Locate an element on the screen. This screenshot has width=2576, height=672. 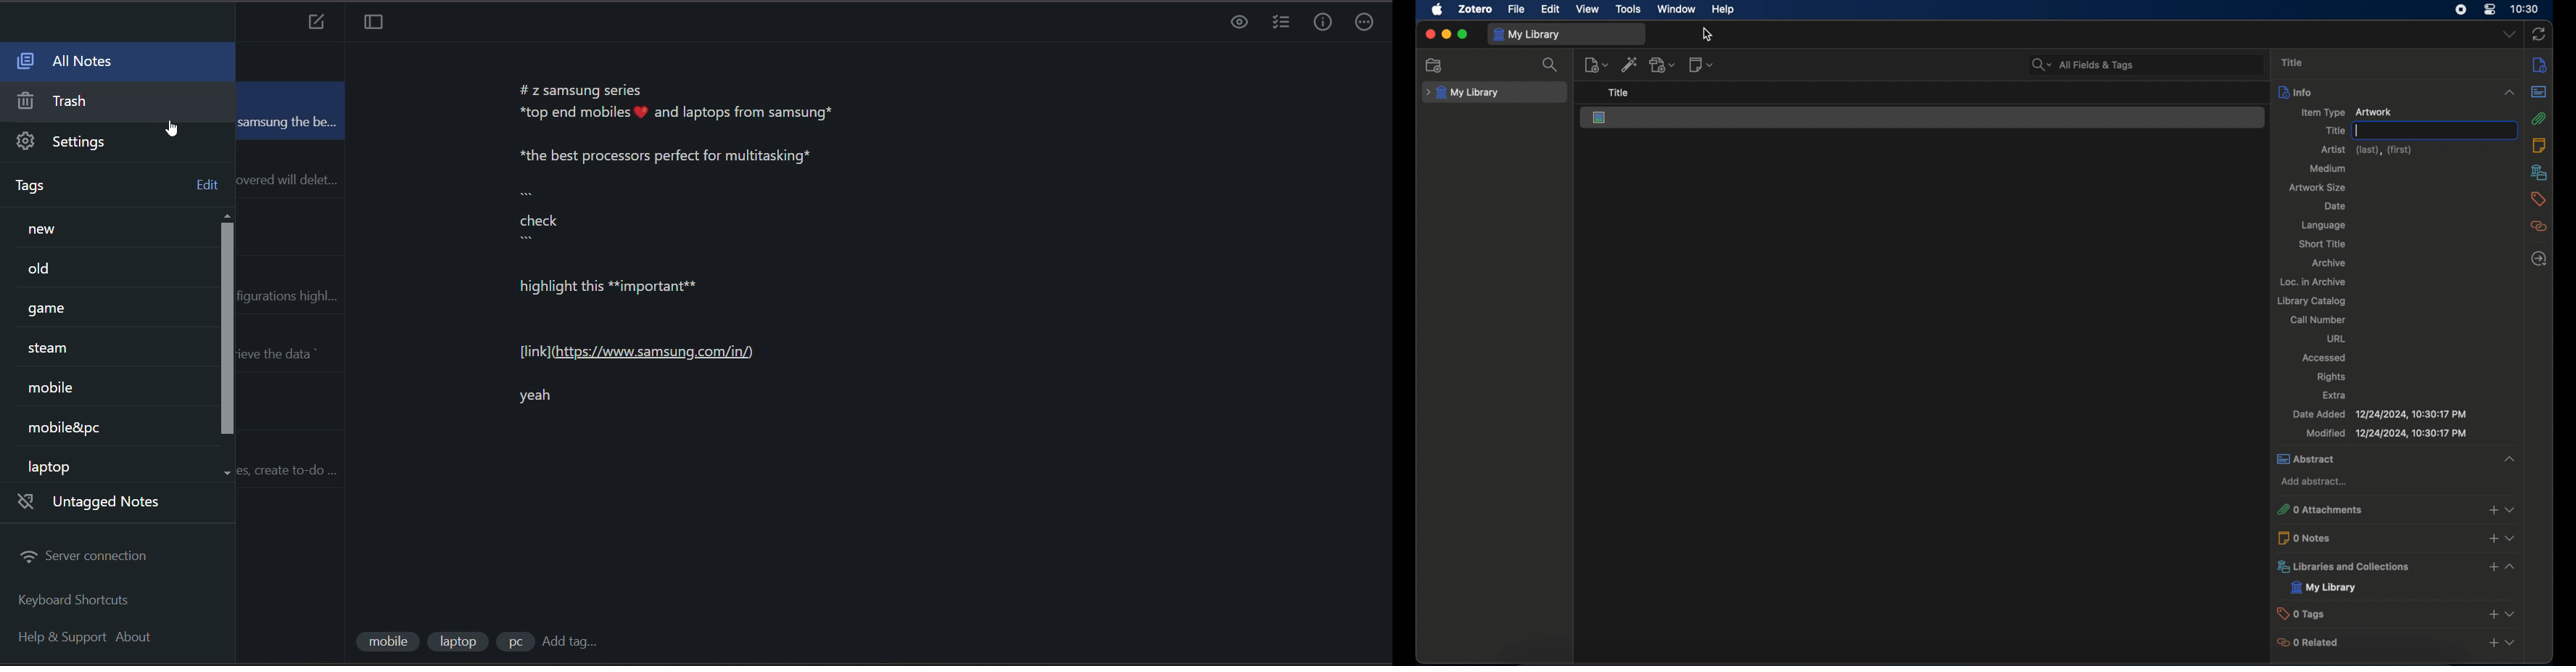
new item artwork is located at coordinates (2347, 113).